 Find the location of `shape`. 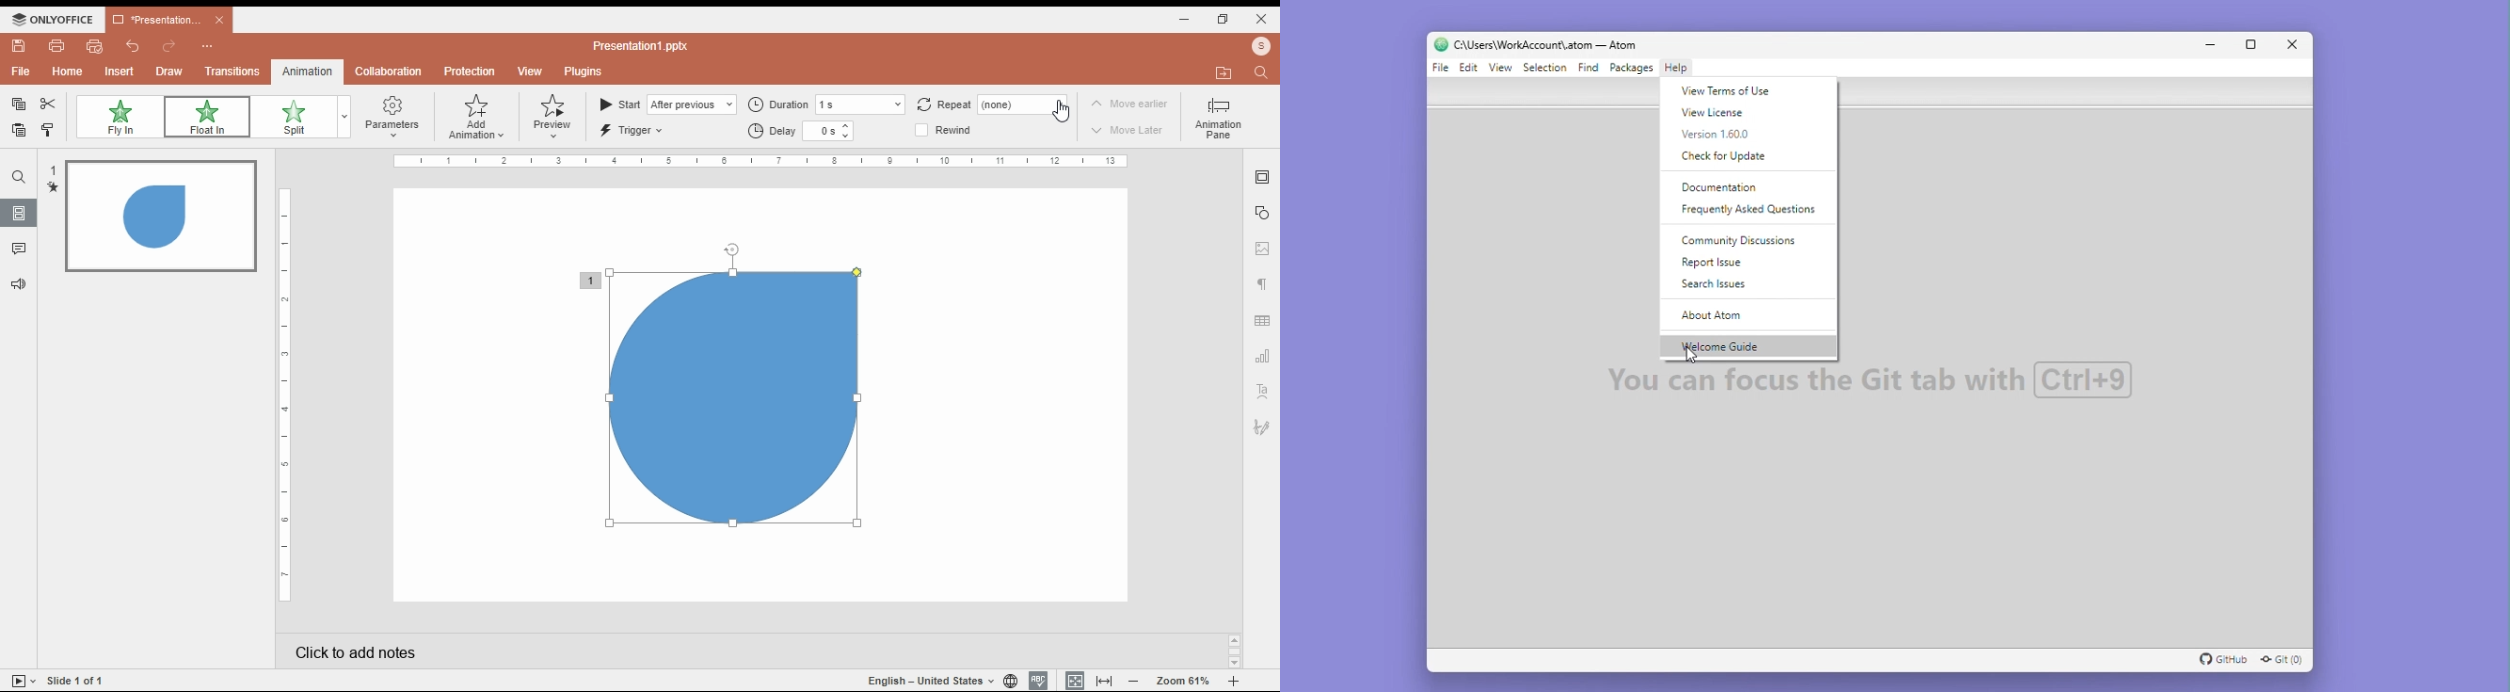

shape is located at coordinates (724, 399).